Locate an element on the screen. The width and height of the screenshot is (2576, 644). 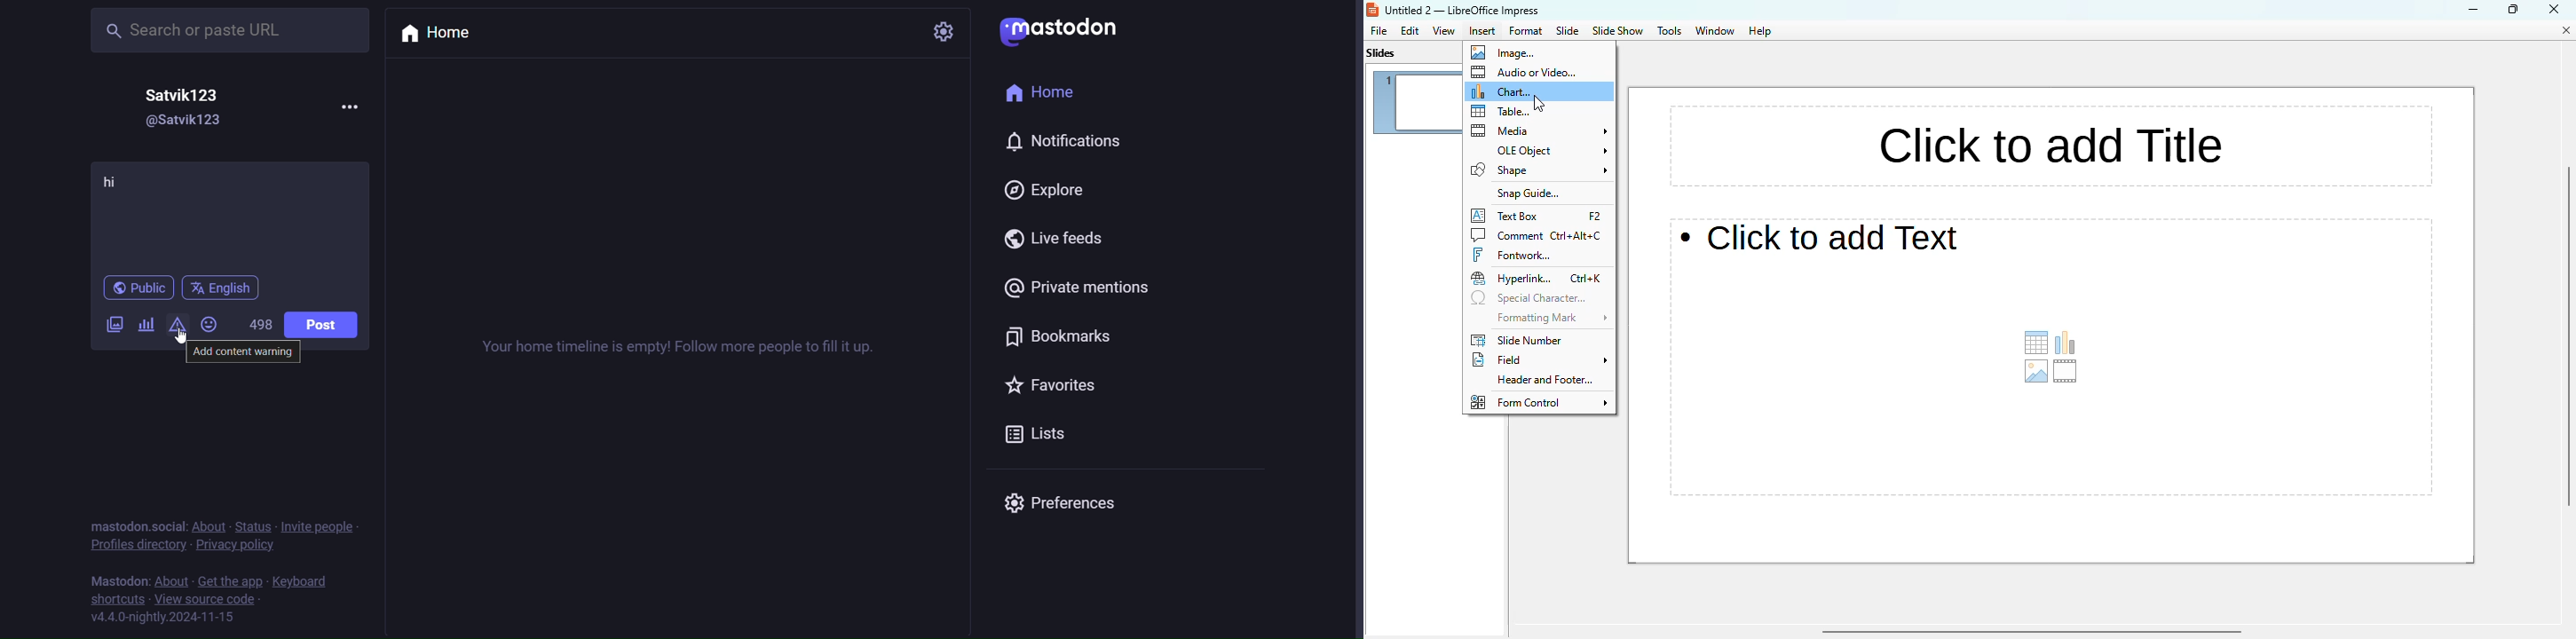
form control is located at coordinates (1539, 402).